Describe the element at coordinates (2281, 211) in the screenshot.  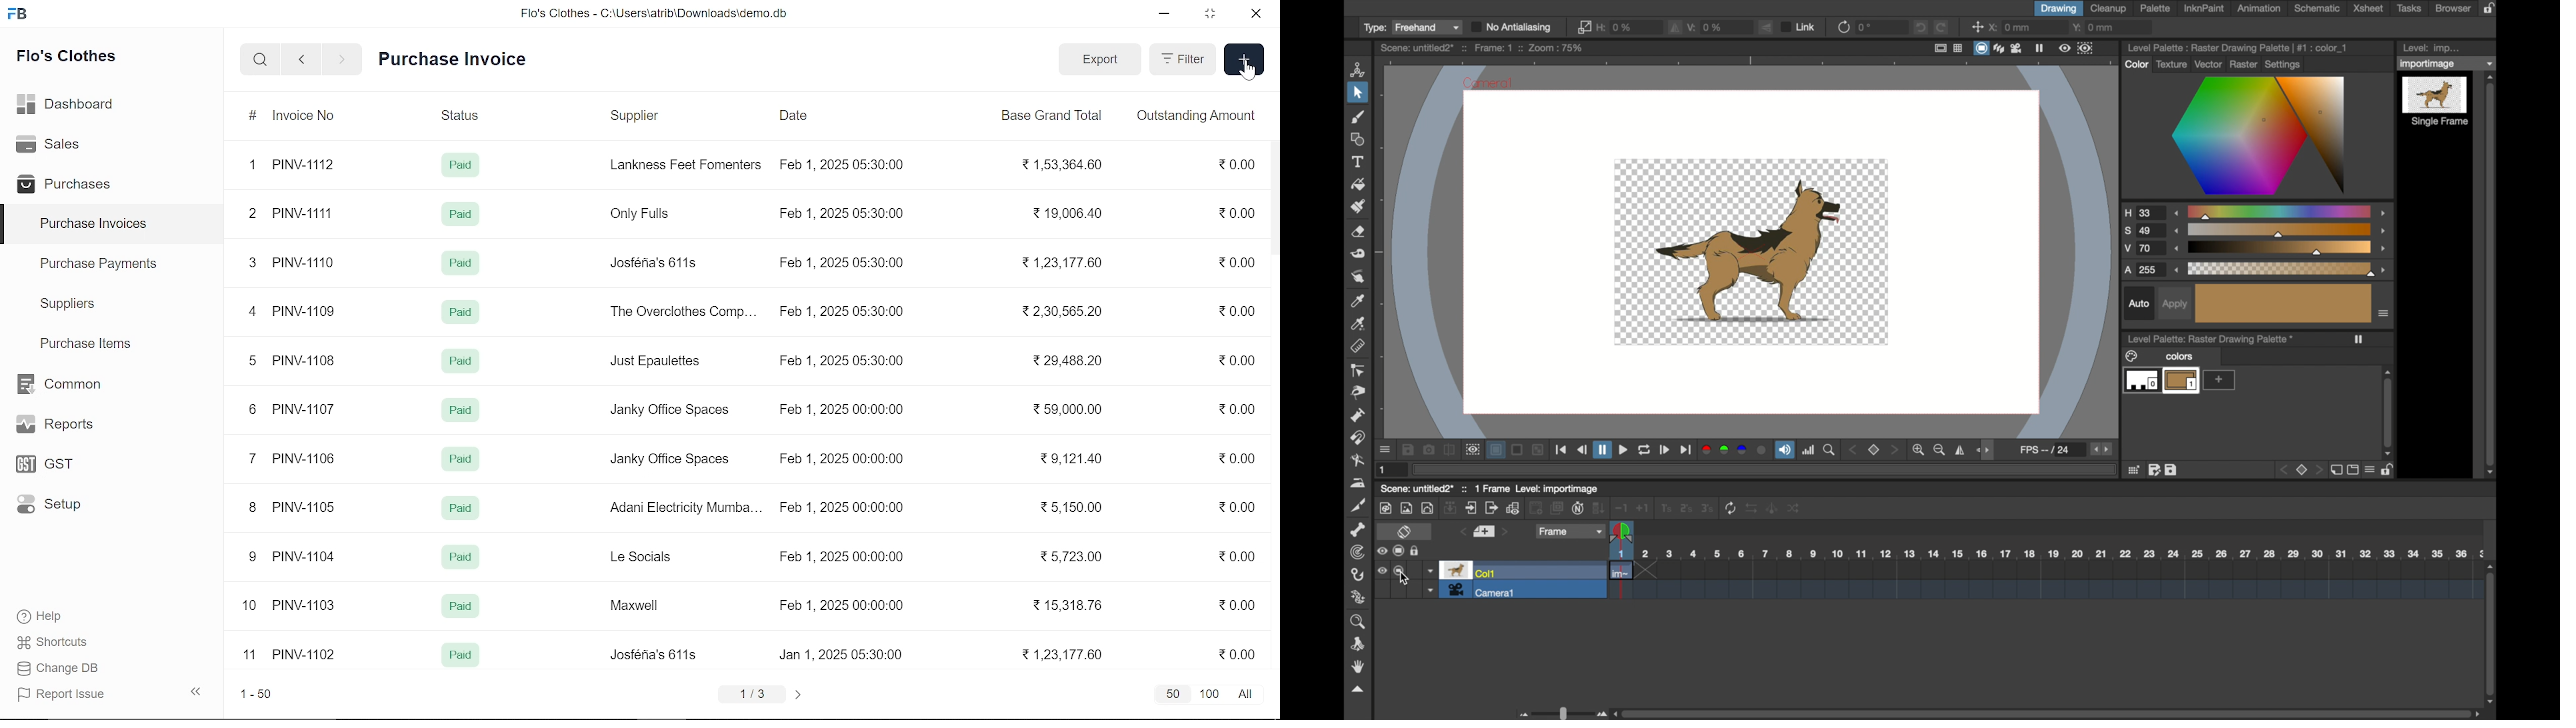
I see `scale` at that location.